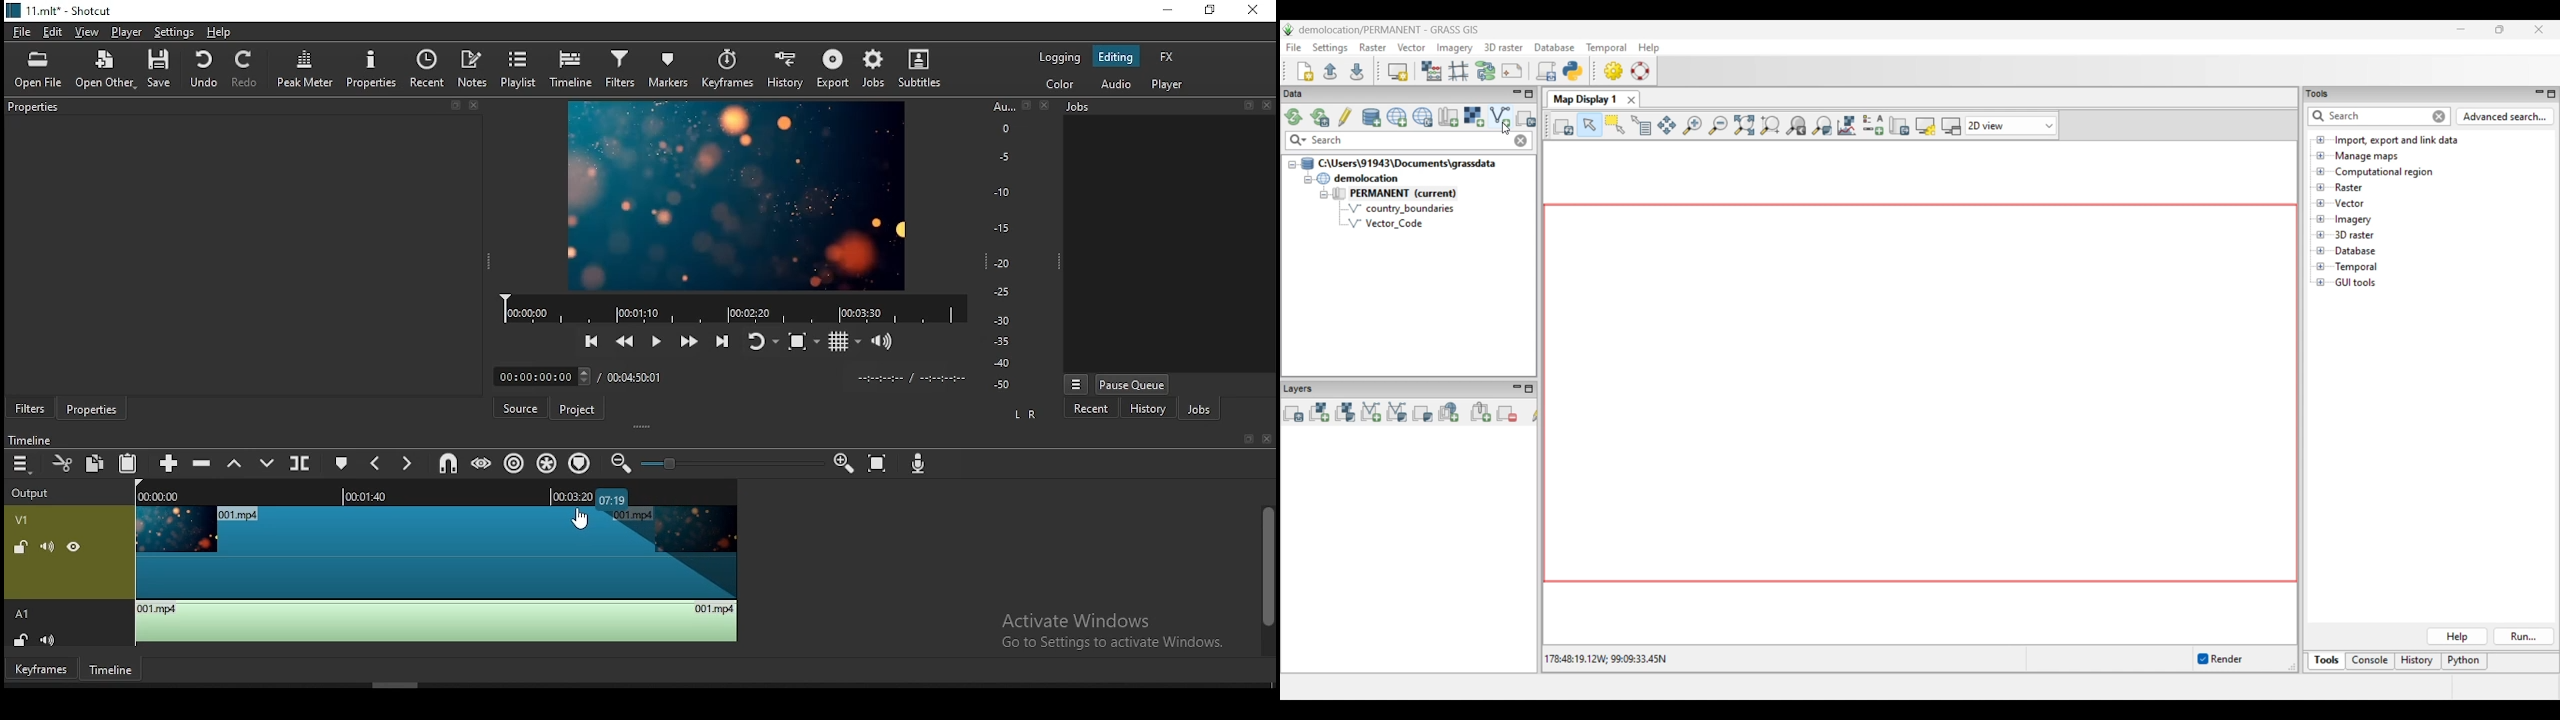 The height and width of the screenshot is (728, 2576). Describe the element at coordinates (1265, 576) in the screenshot. I see `scroll bar` at that location.